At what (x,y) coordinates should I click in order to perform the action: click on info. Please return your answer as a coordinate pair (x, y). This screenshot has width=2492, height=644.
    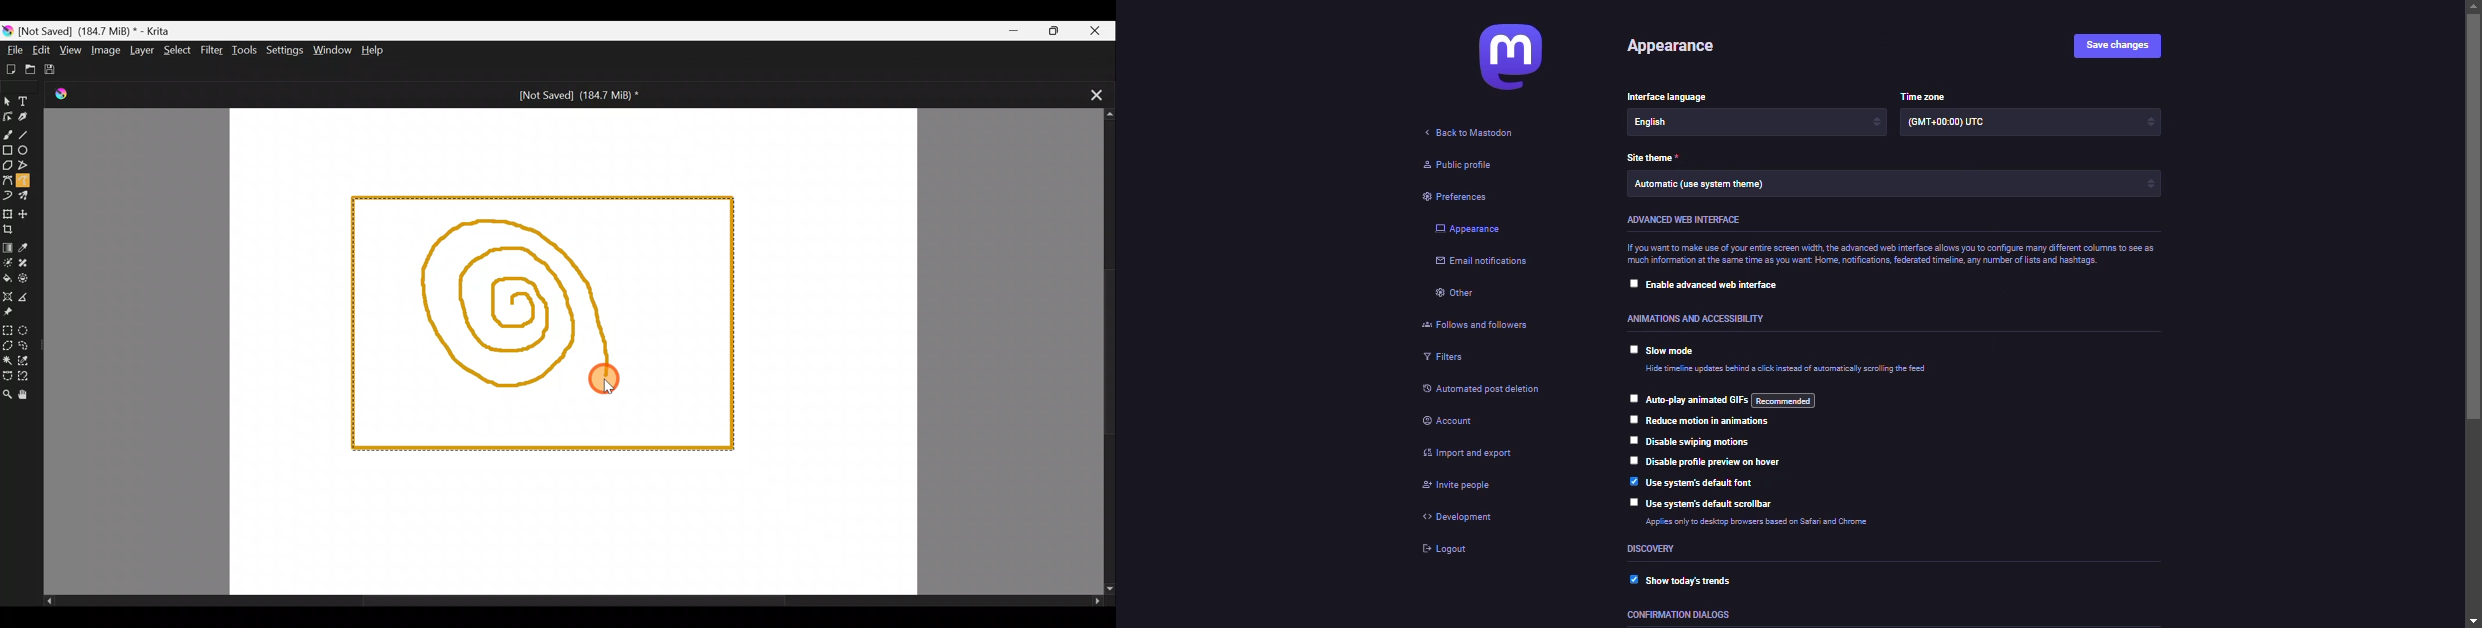
    Looking at the image, I should click on (1779, 525).